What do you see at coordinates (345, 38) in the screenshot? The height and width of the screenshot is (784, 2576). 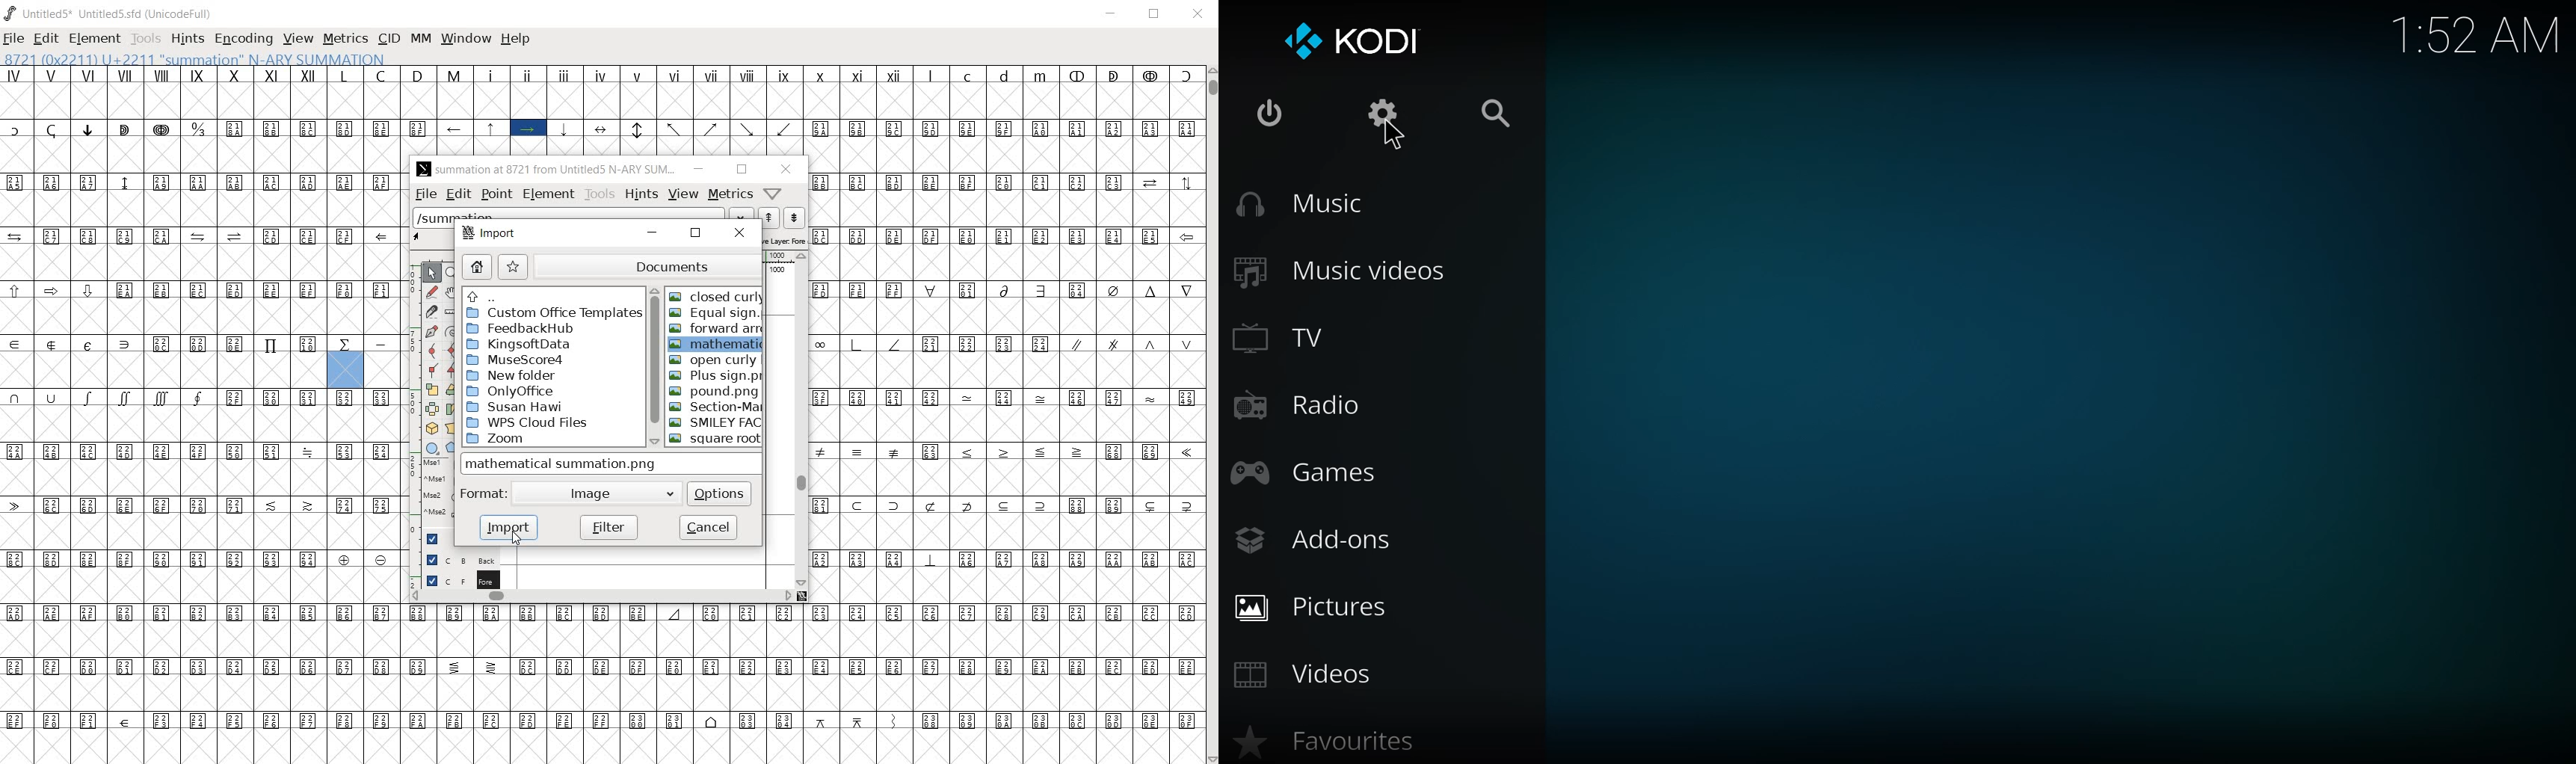 I see `METRICS` at bounding box center [345, 38].